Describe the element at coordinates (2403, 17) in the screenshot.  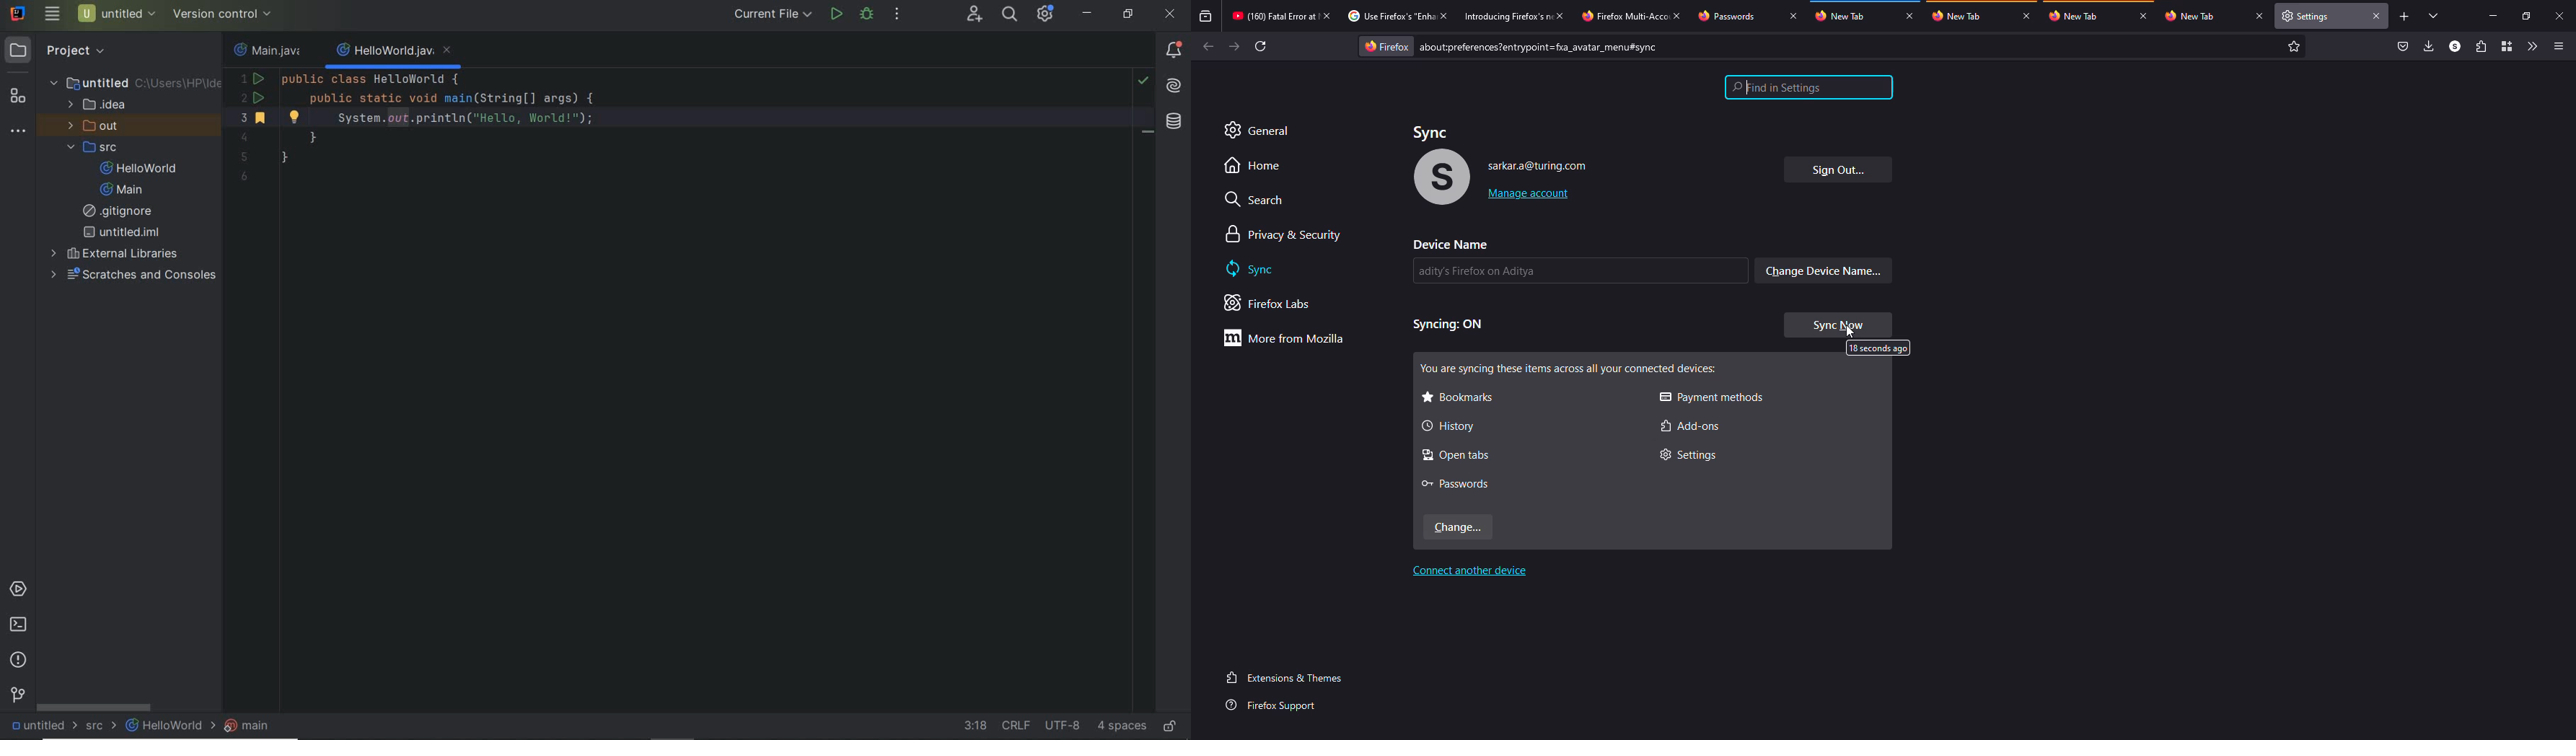
I see `add` at that location.